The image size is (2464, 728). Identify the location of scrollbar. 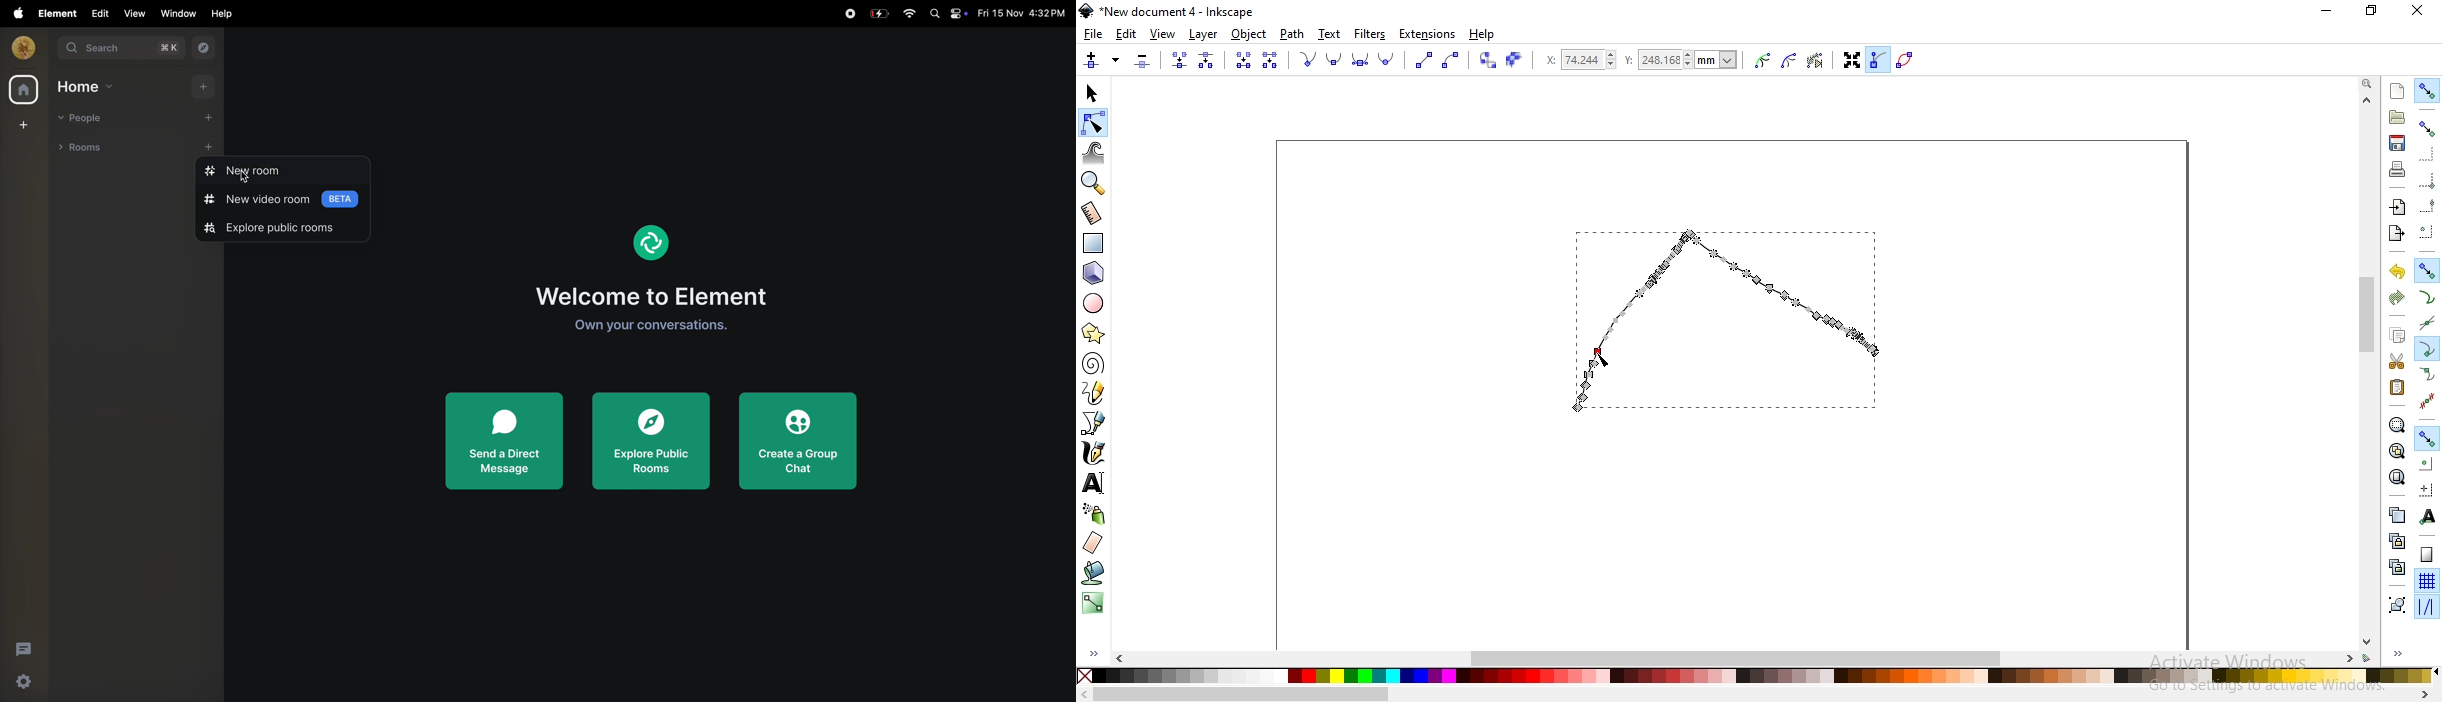
(2369, 317).